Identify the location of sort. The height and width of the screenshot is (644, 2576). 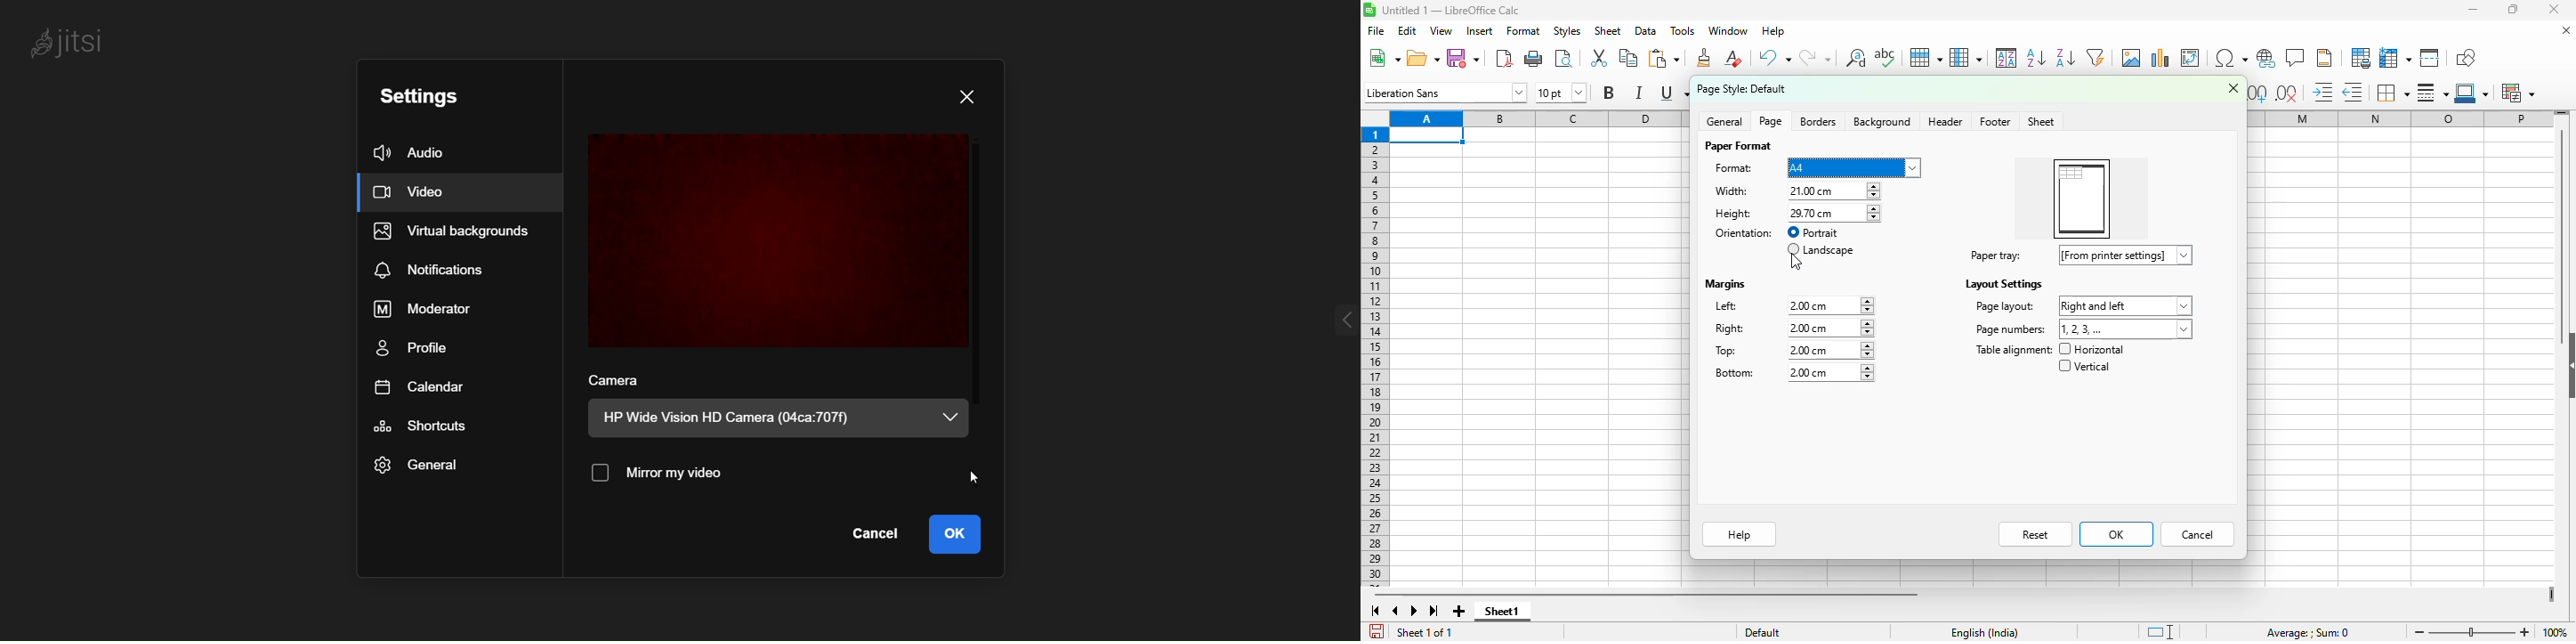
(2007, 57).